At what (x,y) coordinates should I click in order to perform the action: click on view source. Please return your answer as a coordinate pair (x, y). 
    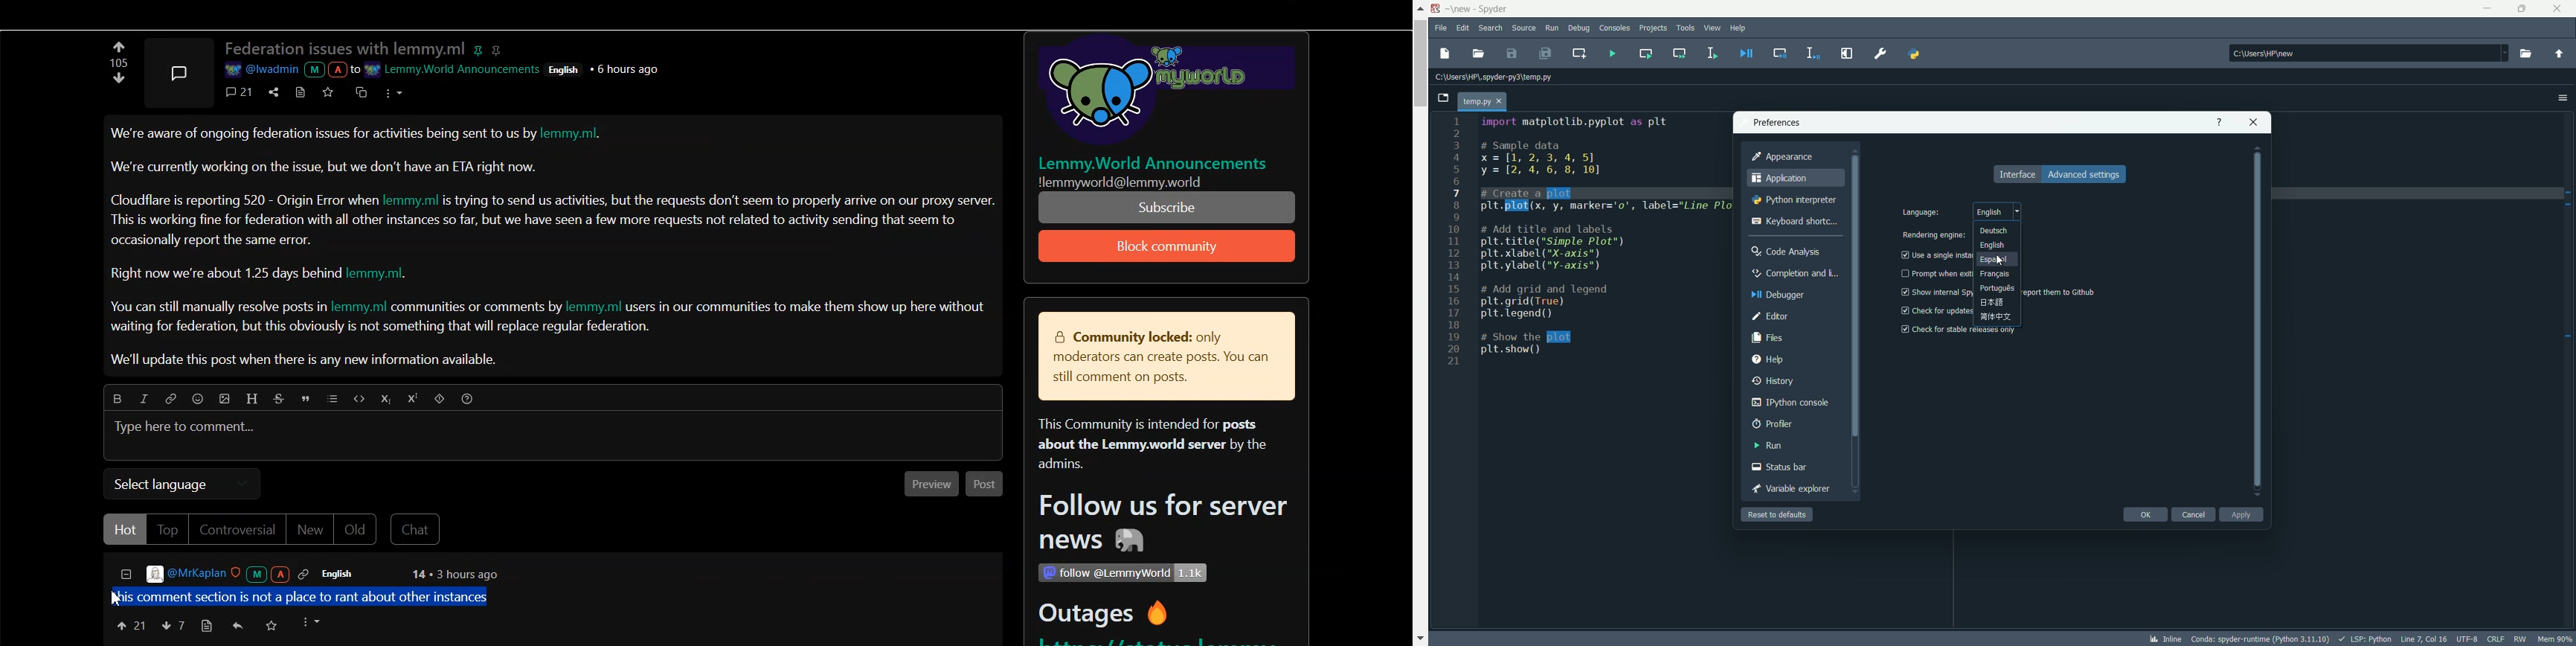
    Looking at the image, I should click on (206, 626).